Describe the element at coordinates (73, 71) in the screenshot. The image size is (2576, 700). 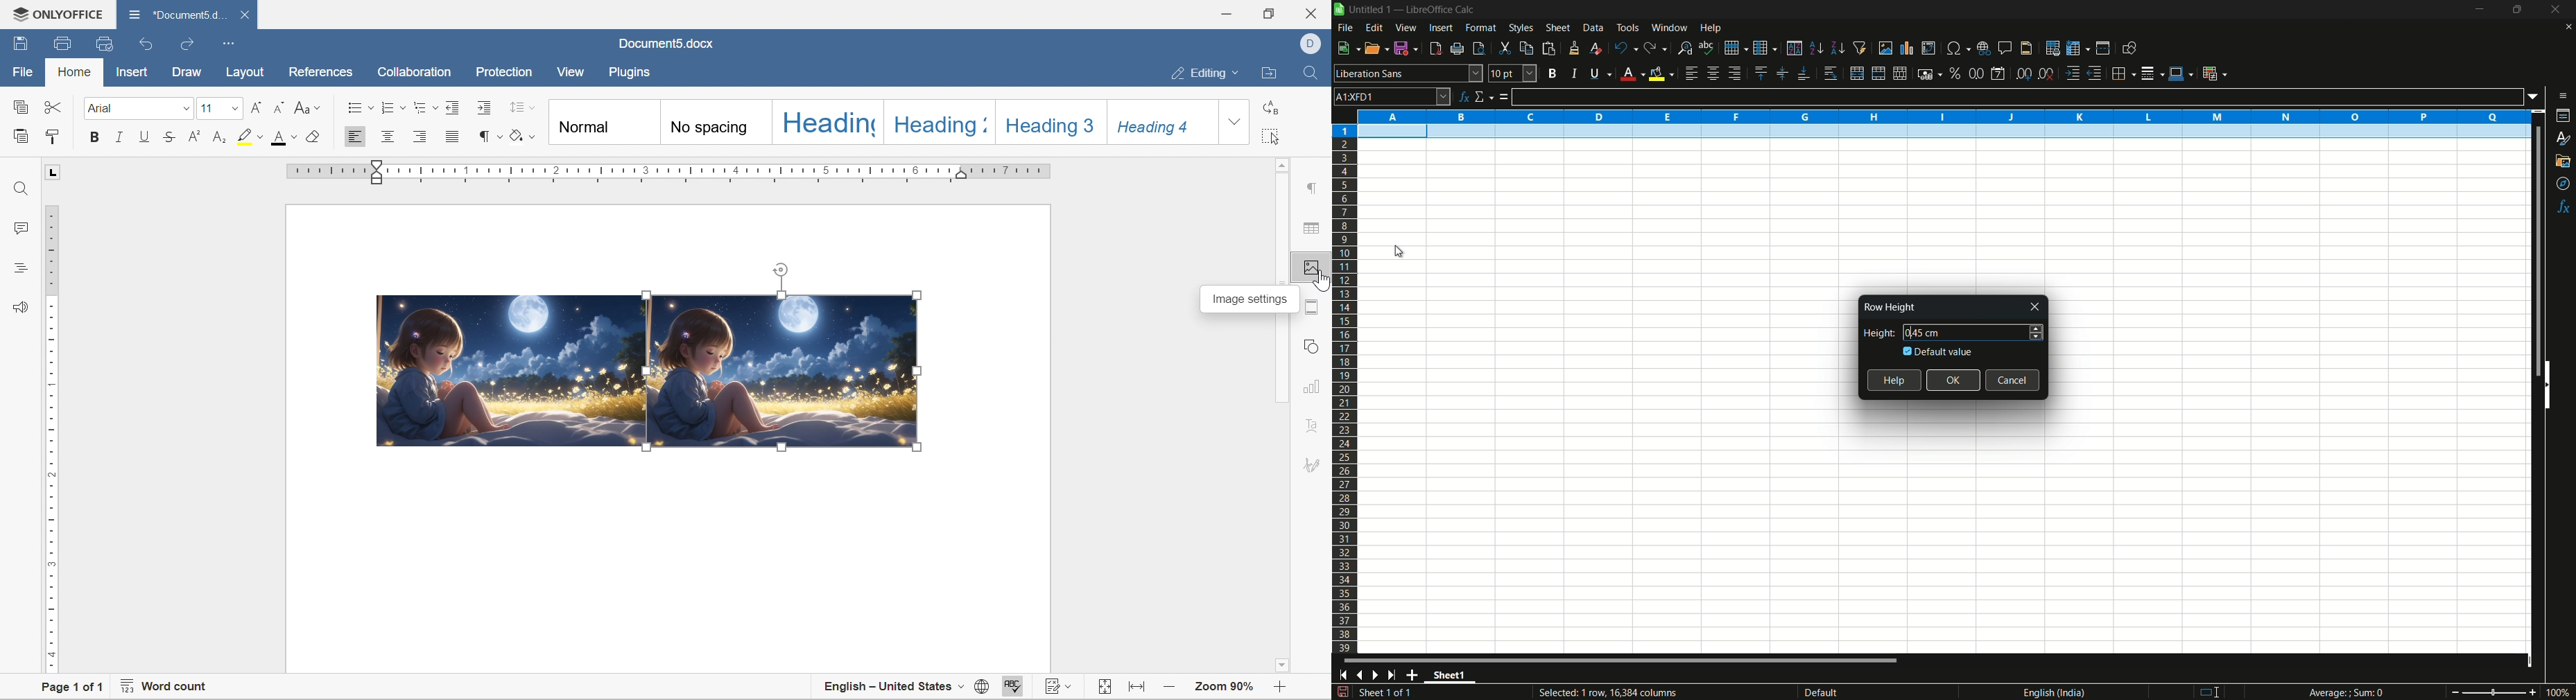
I see `home` at that location.